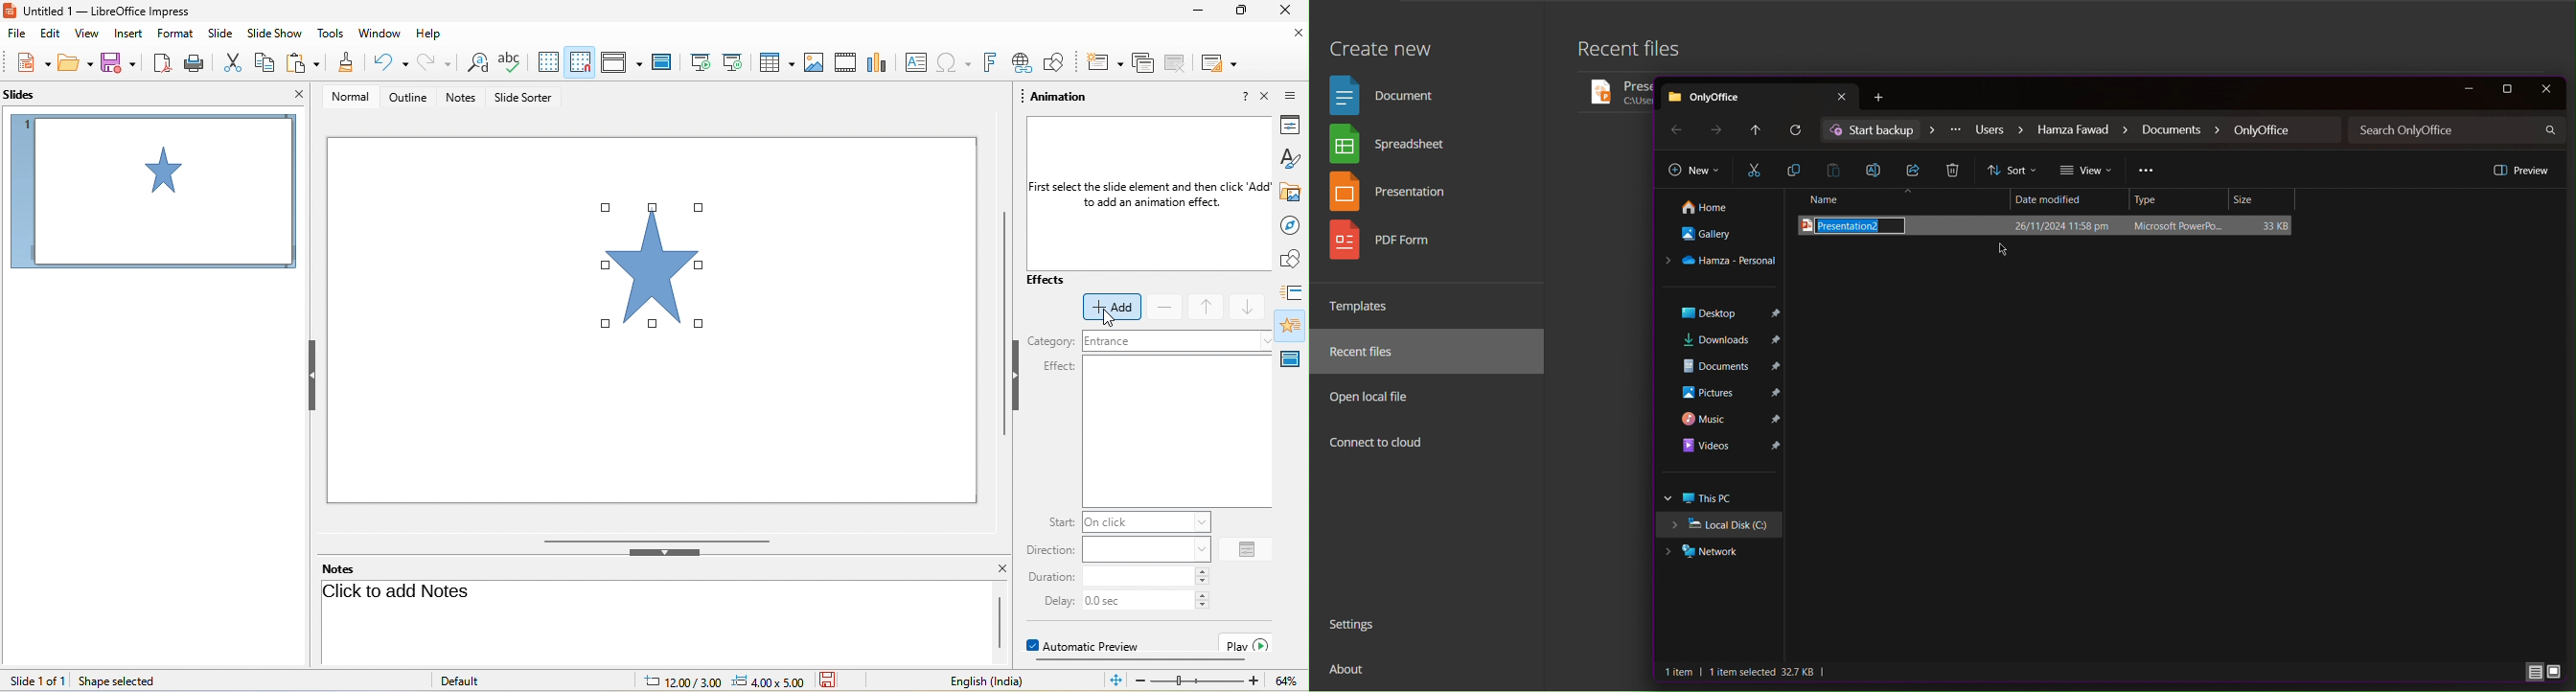  I want to click on Cut, so click(1754, 171).